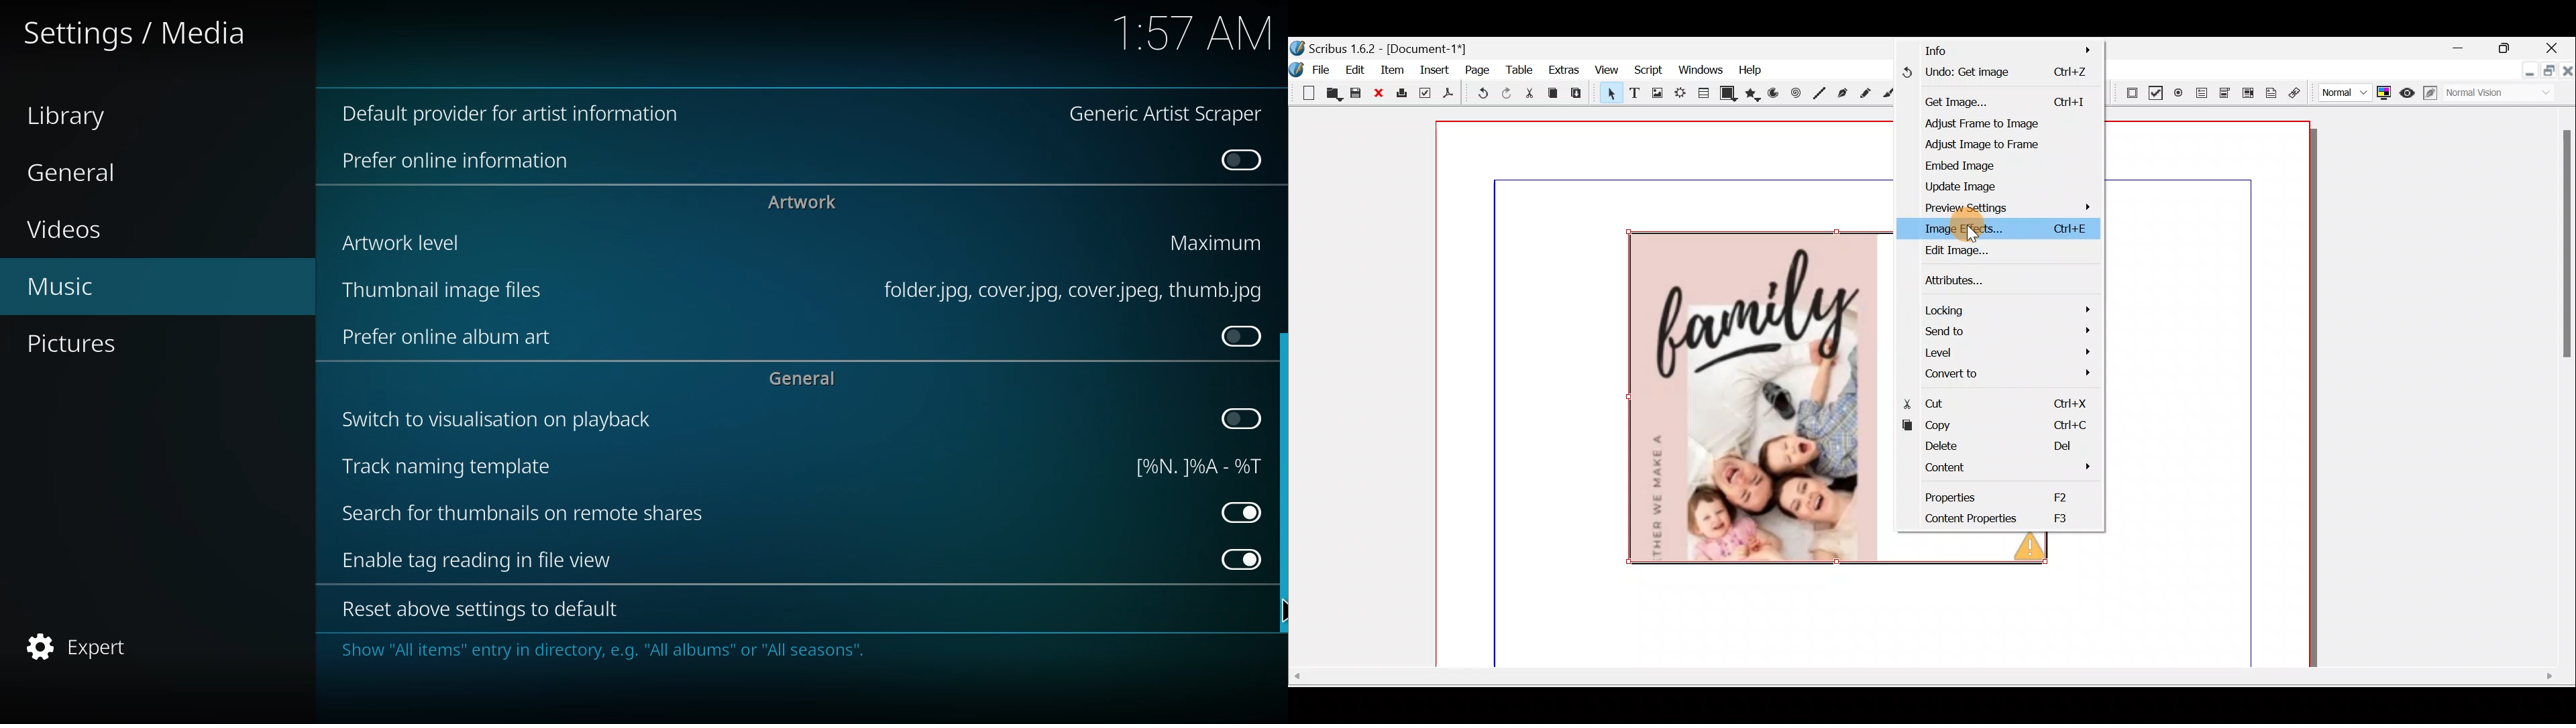 The image size is (2576, 728). What do you see at coordinates (79, 345) in the screenshot?
I see `pictures` at bounding box center [79, 345].